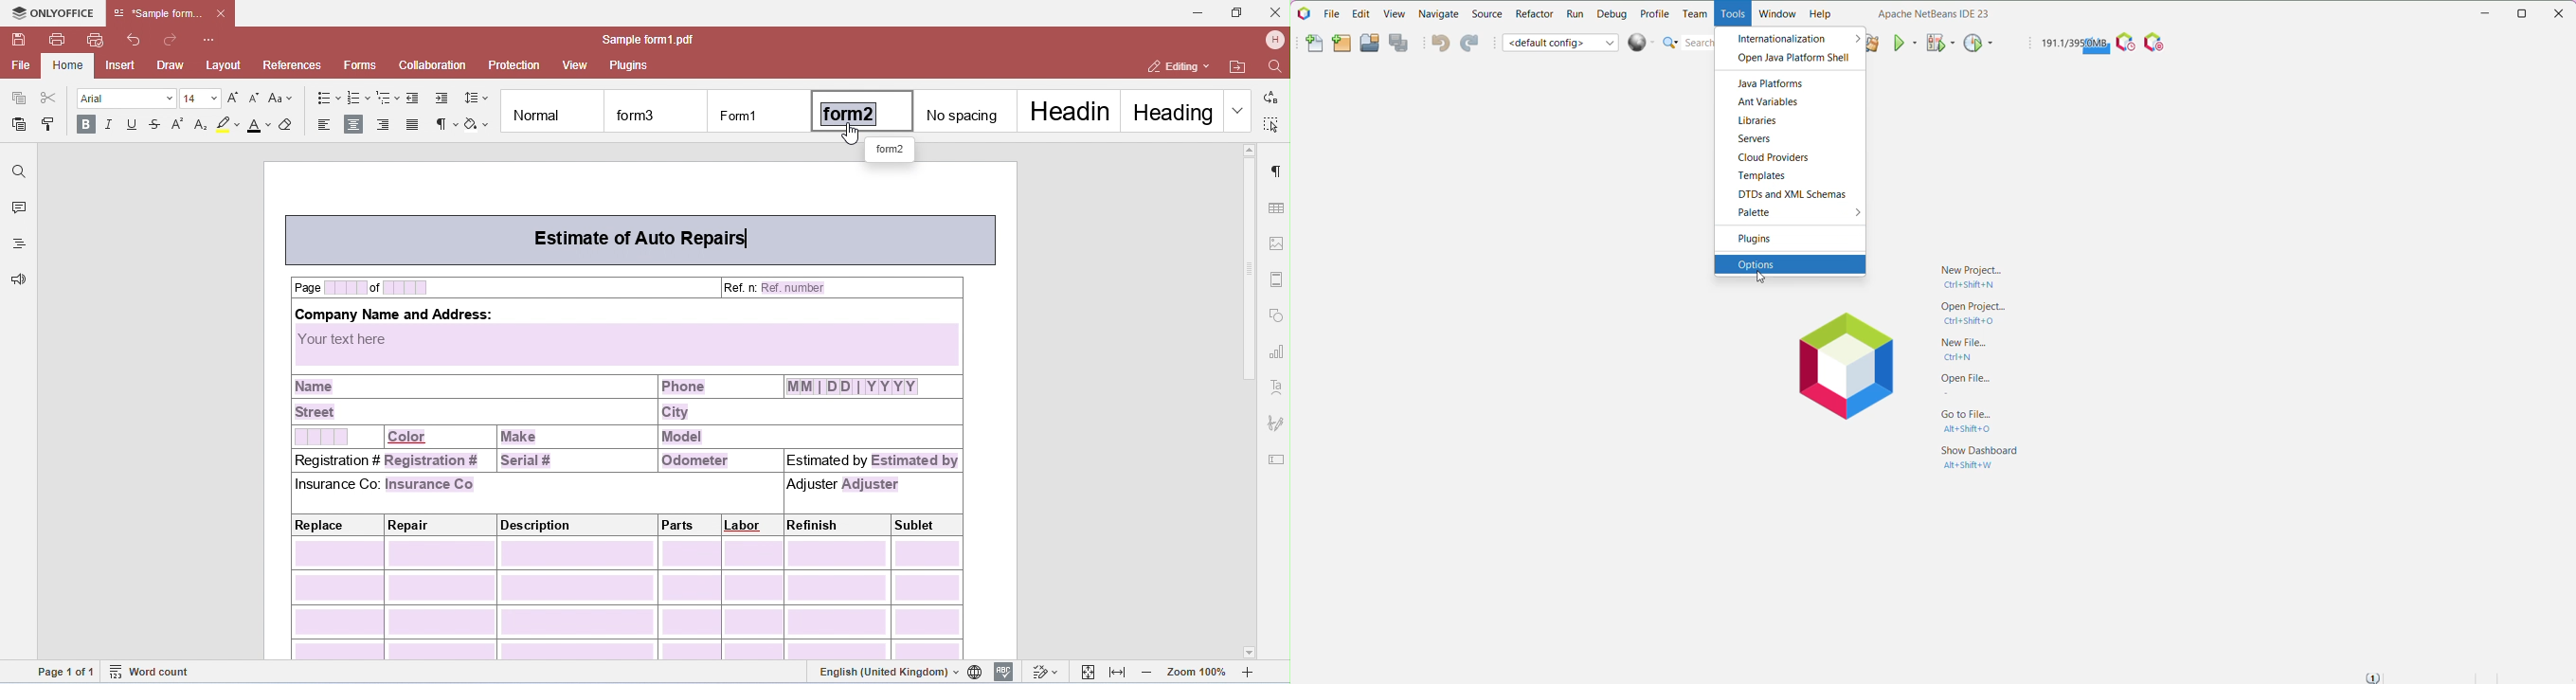 The width and height of the screenshot is (2576, 700). I want to click on Debug Project, so click(1940, 43).